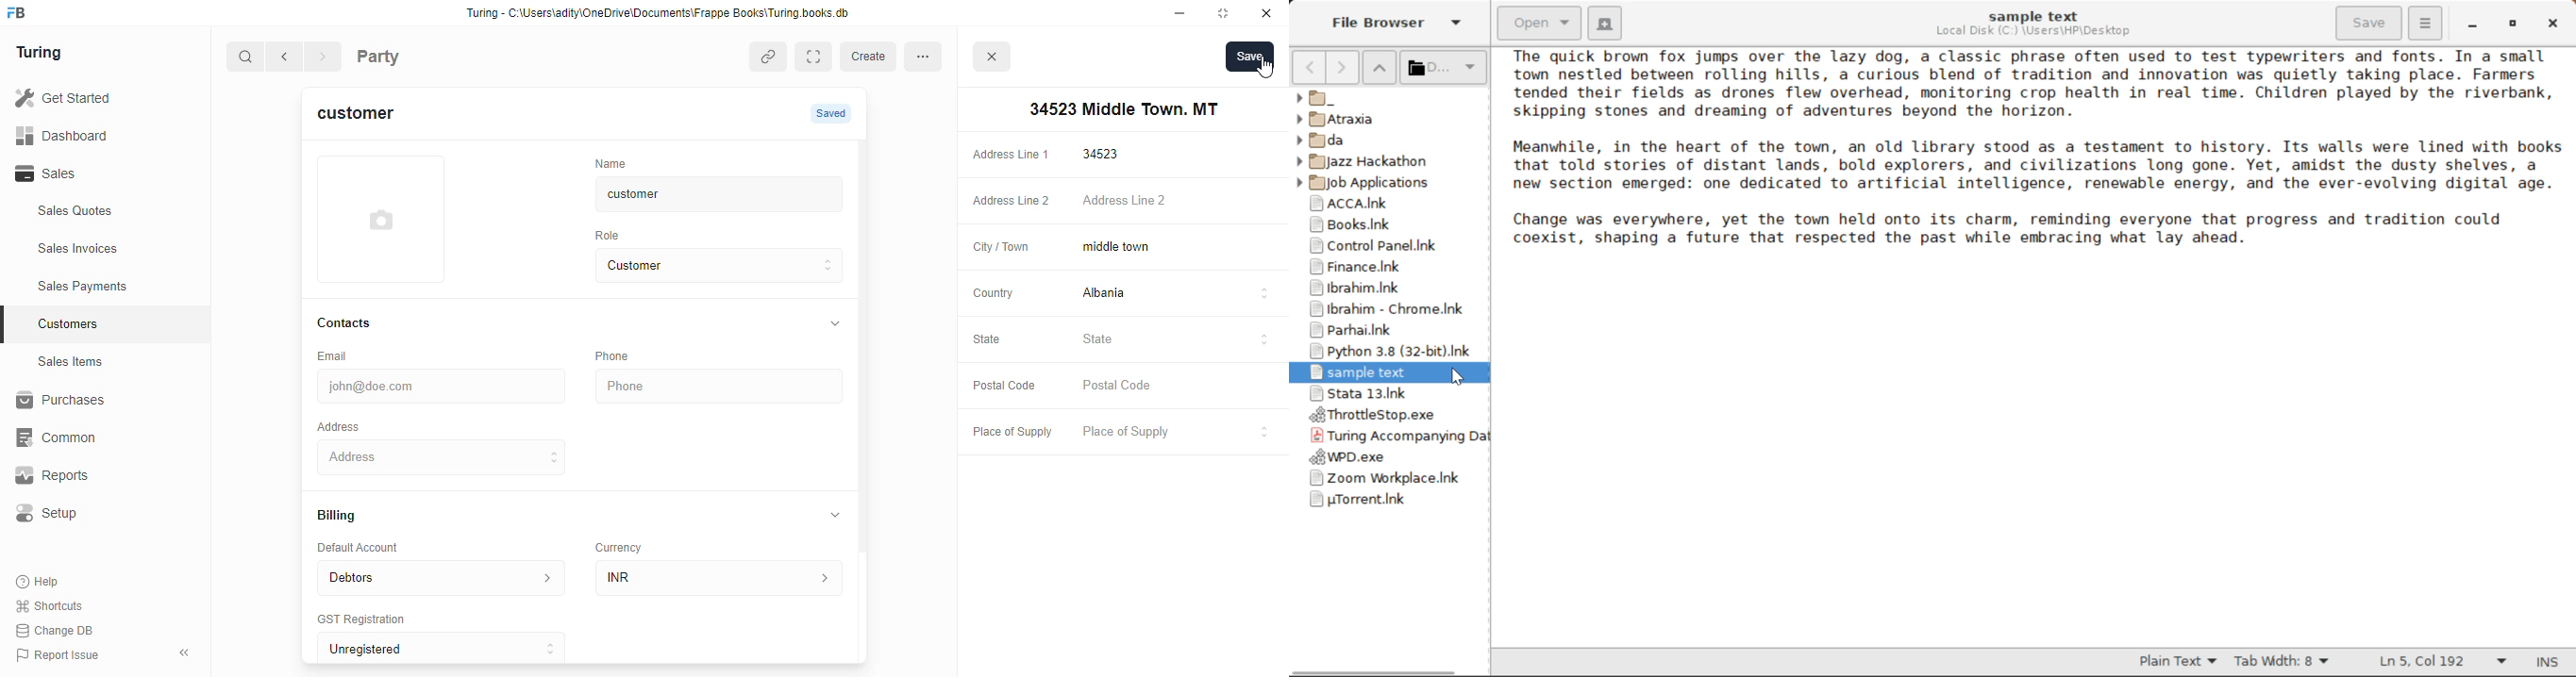  Describe the element at coordinates (1176, 248) in the screenshot. I see `middle town` at that location.